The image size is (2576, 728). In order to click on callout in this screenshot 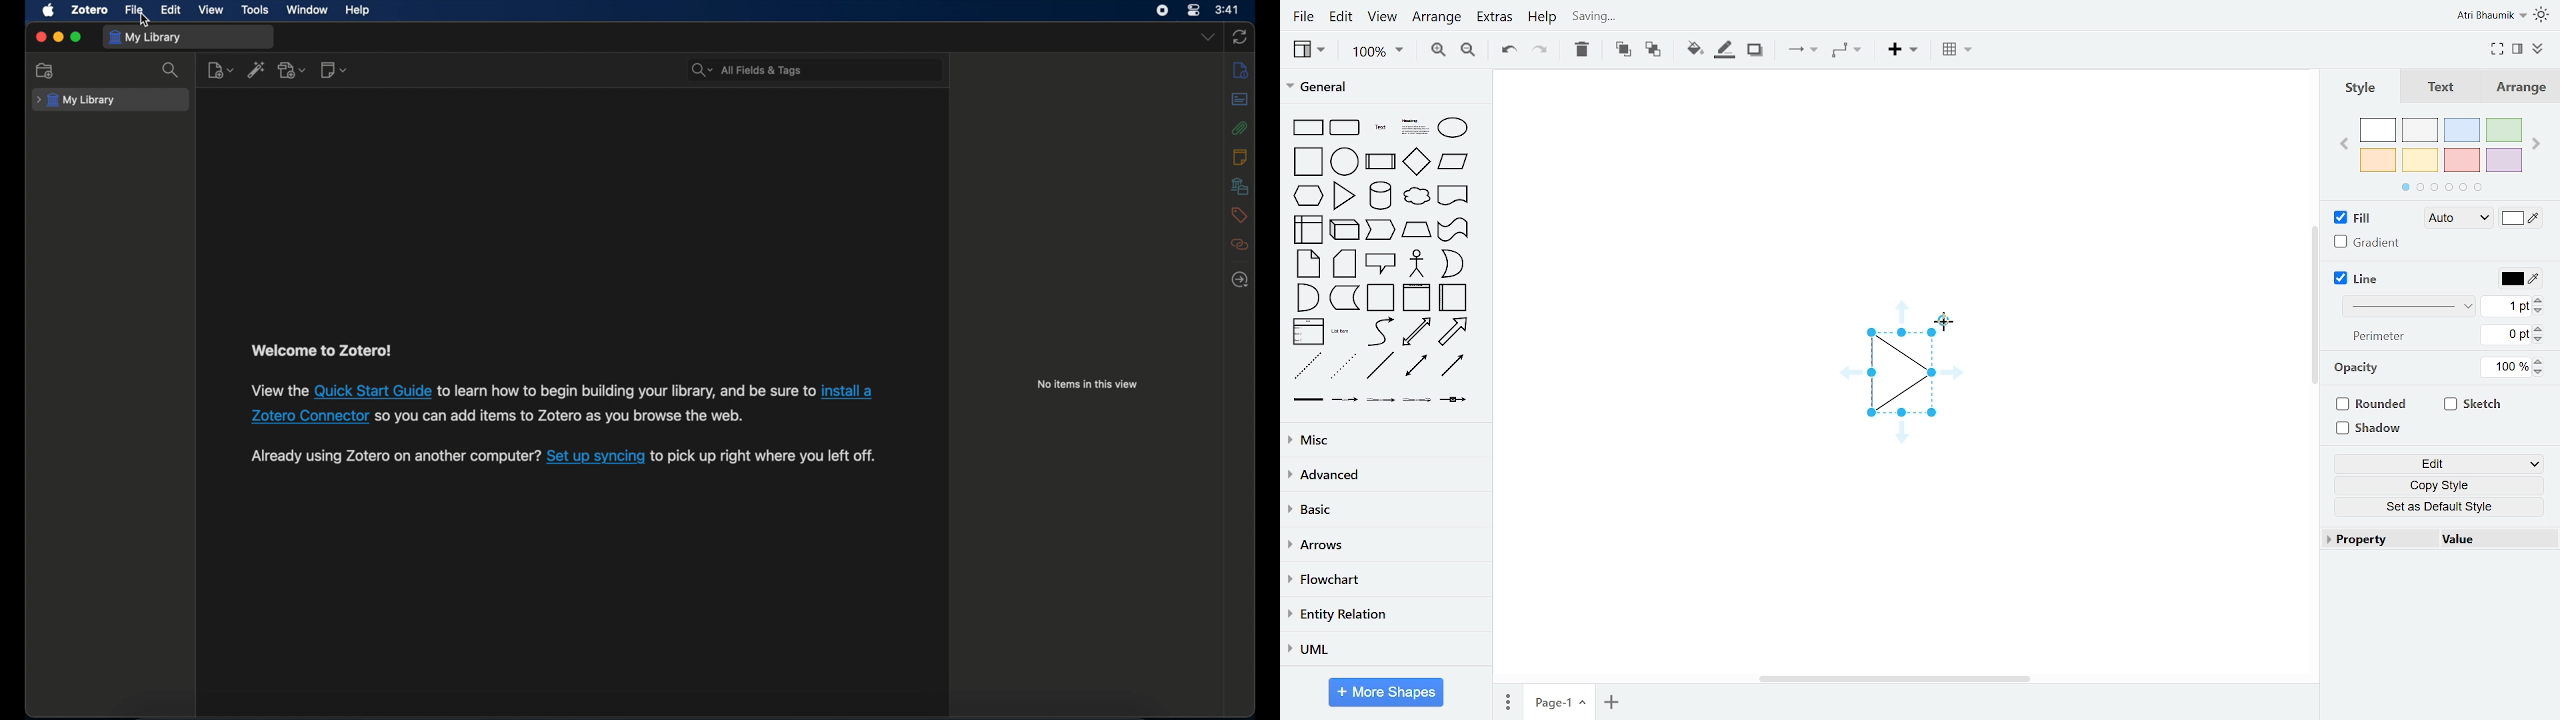, I will do `click(1380, 265)`.